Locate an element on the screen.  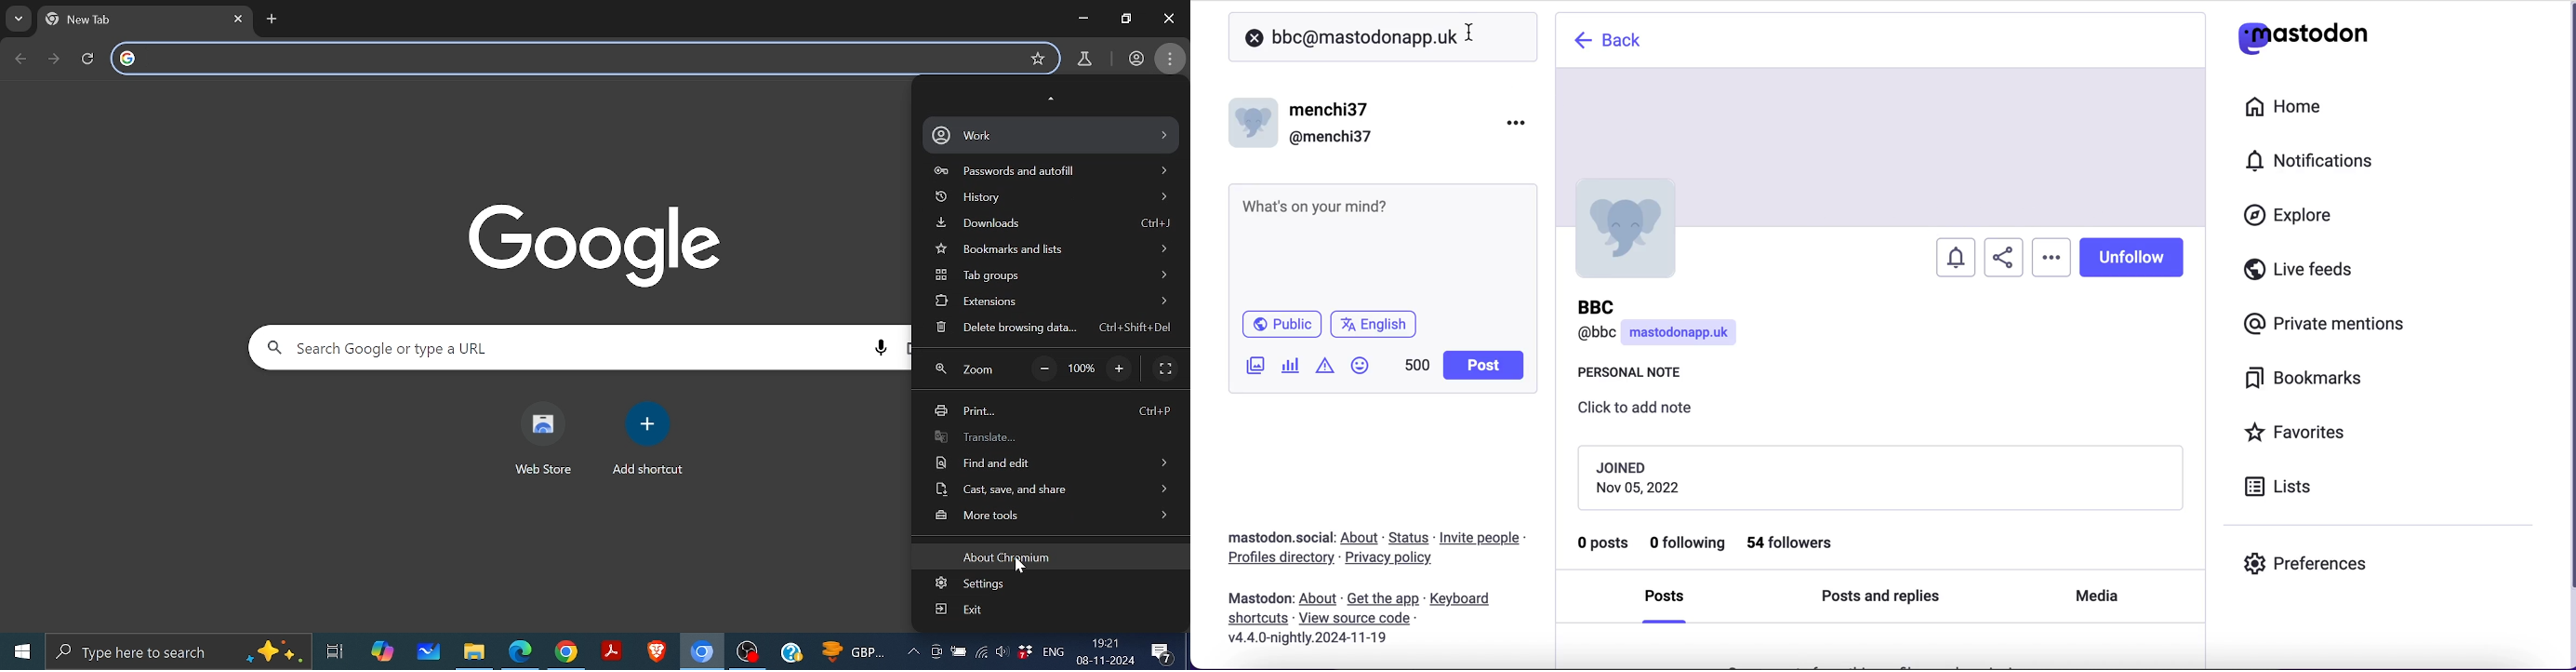
profile picture is located at coordinates (1639, 229).